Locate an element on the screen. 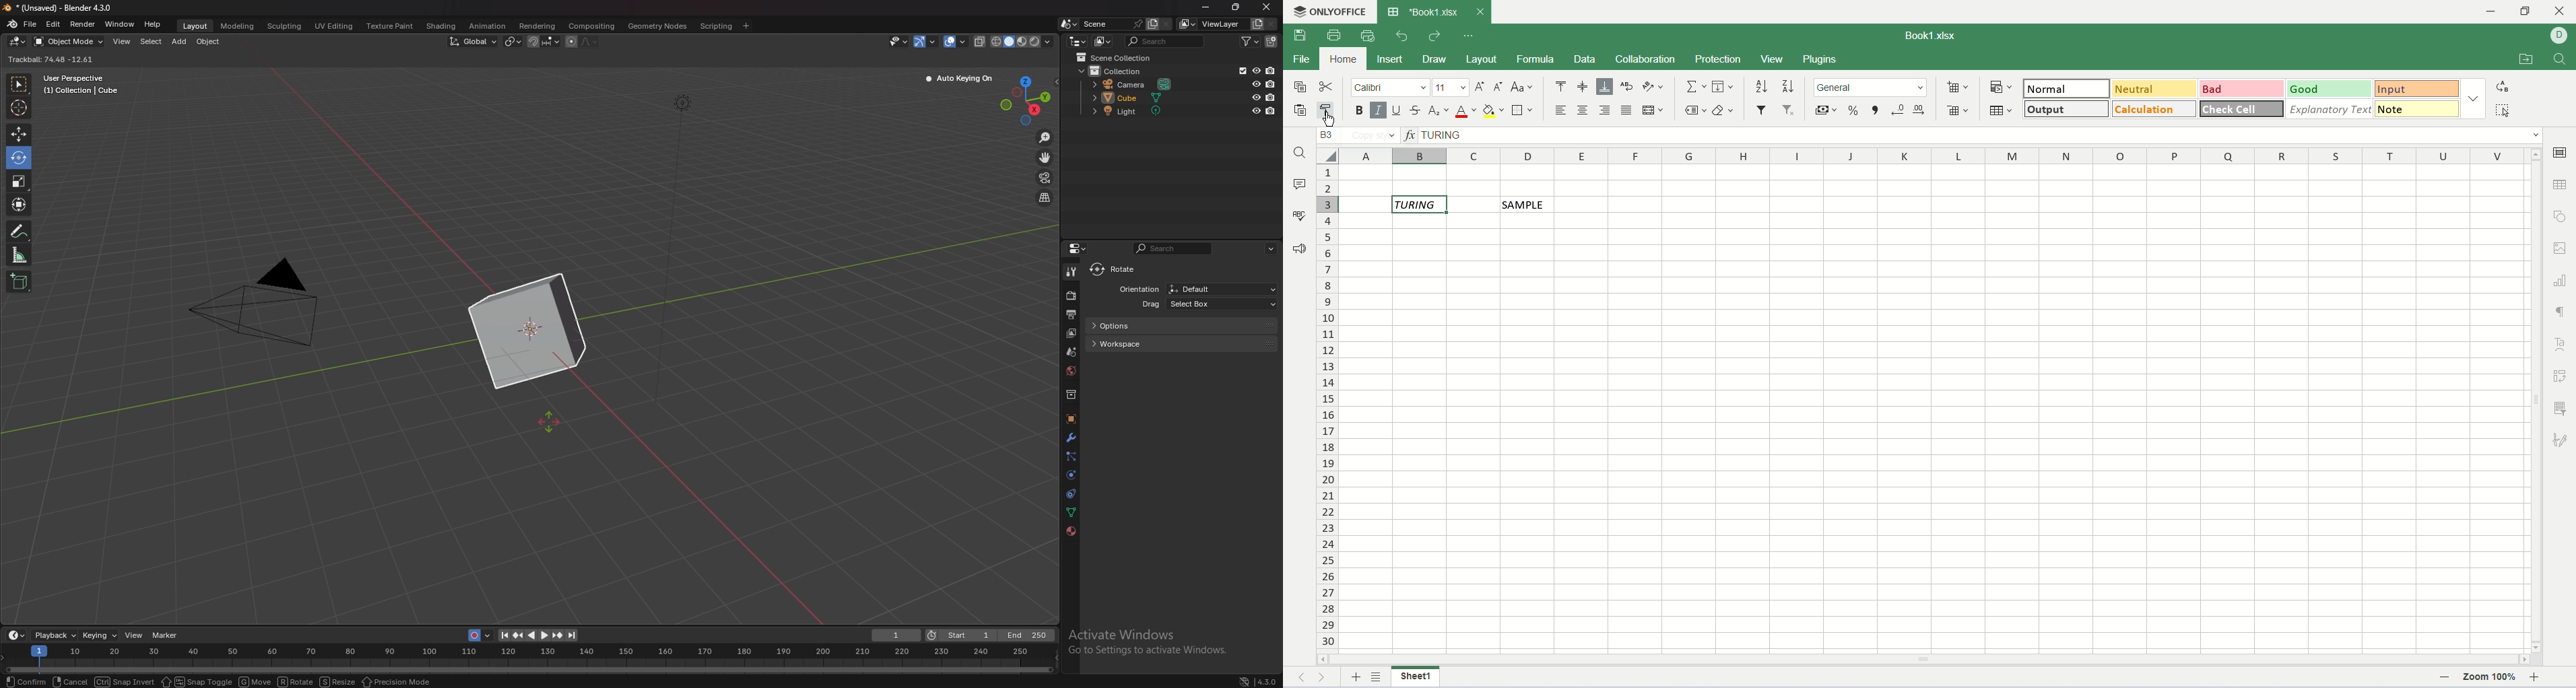 Image resolution: width=2576 pixels, height=700 pixels. explanatory text is located at coordinates (2329, 109).